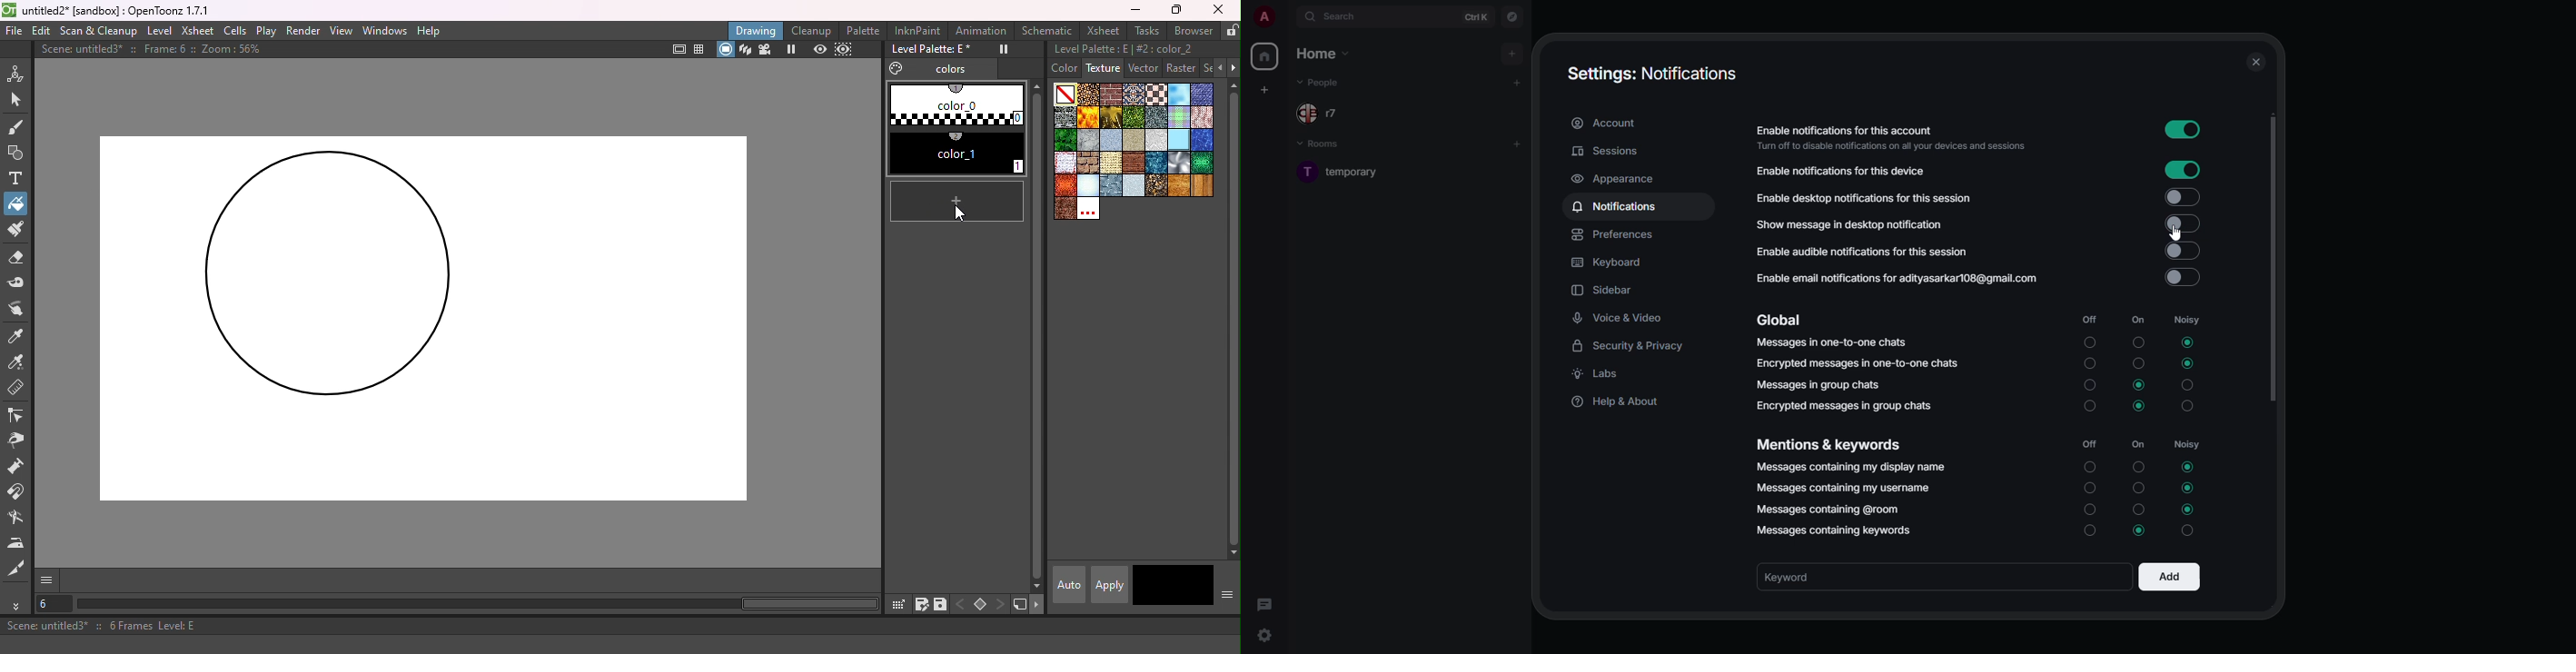 This screenshot has width=2576, height=672. Describe the element at coordinates (1849, 465) in the screenshot. I see `messages containing name` at that location.